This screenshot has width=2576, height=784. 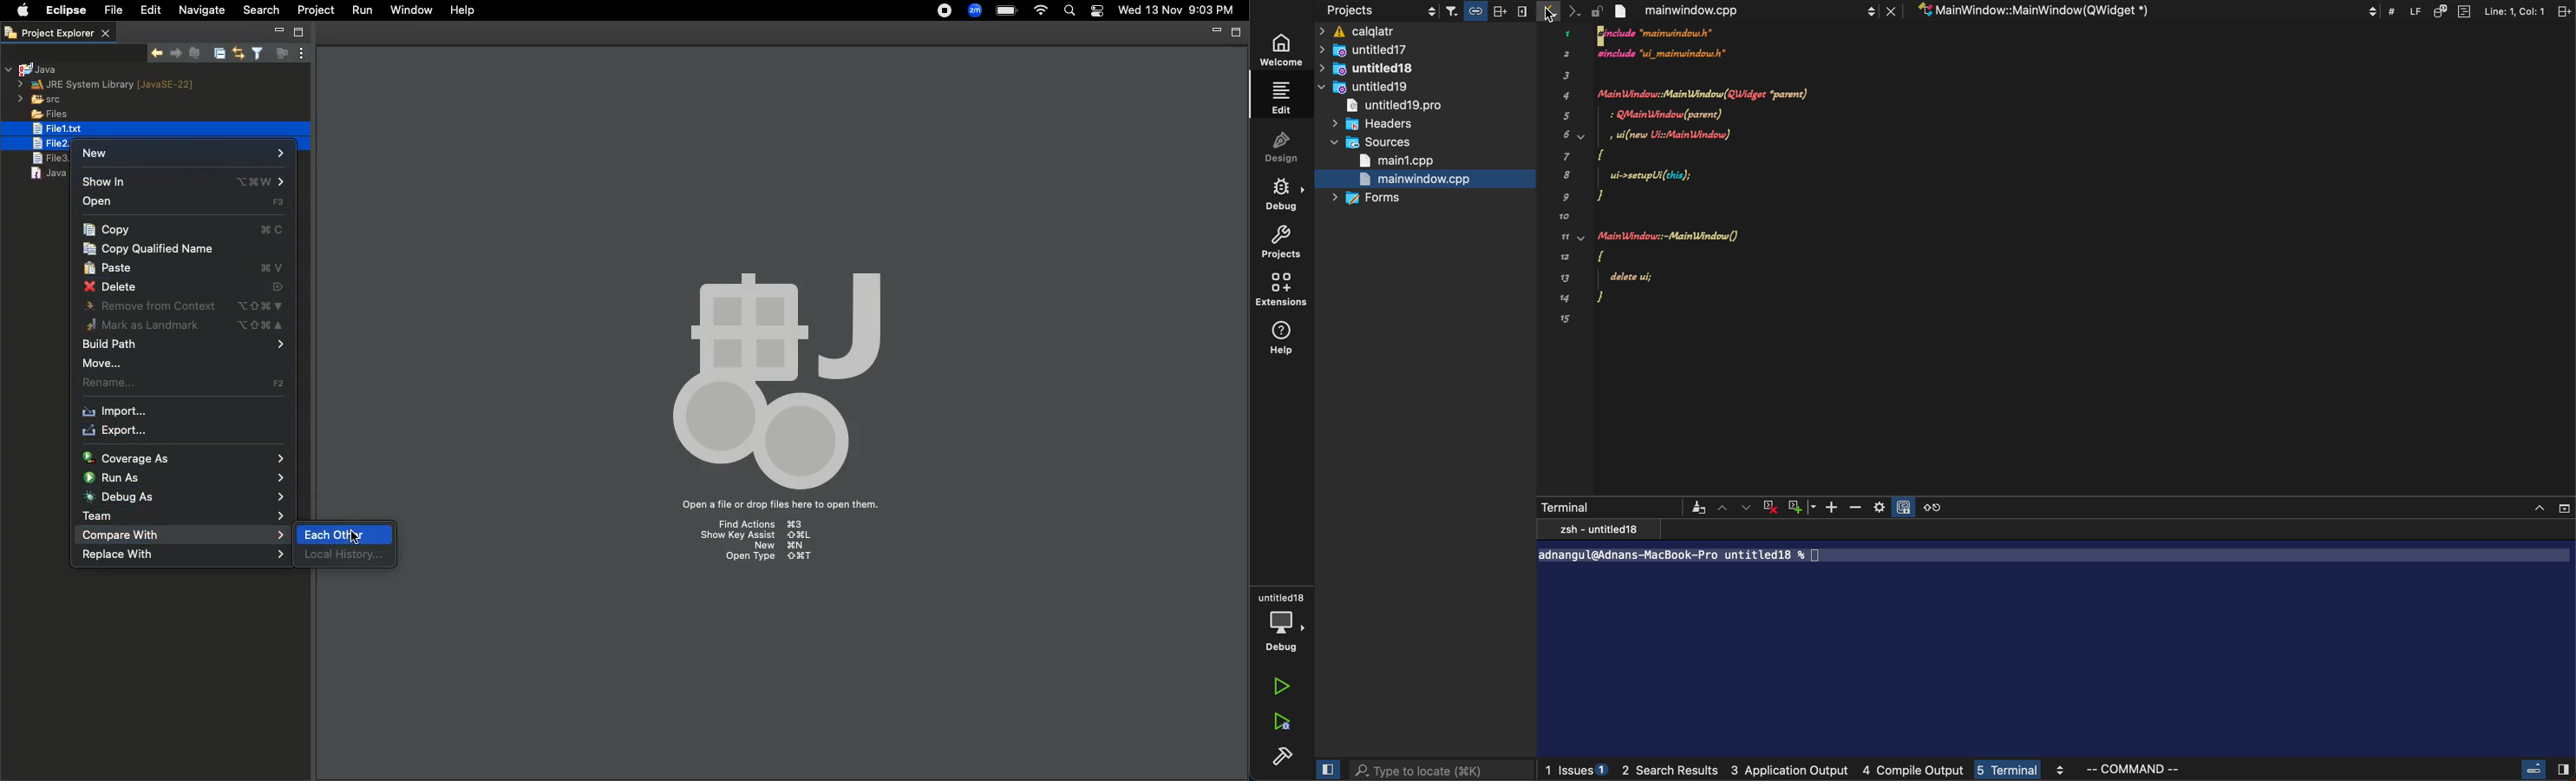 What do you see at coordinates (768, 525) in the screenshot?
I see `Find Actions ` at bounding box center [768, 525].